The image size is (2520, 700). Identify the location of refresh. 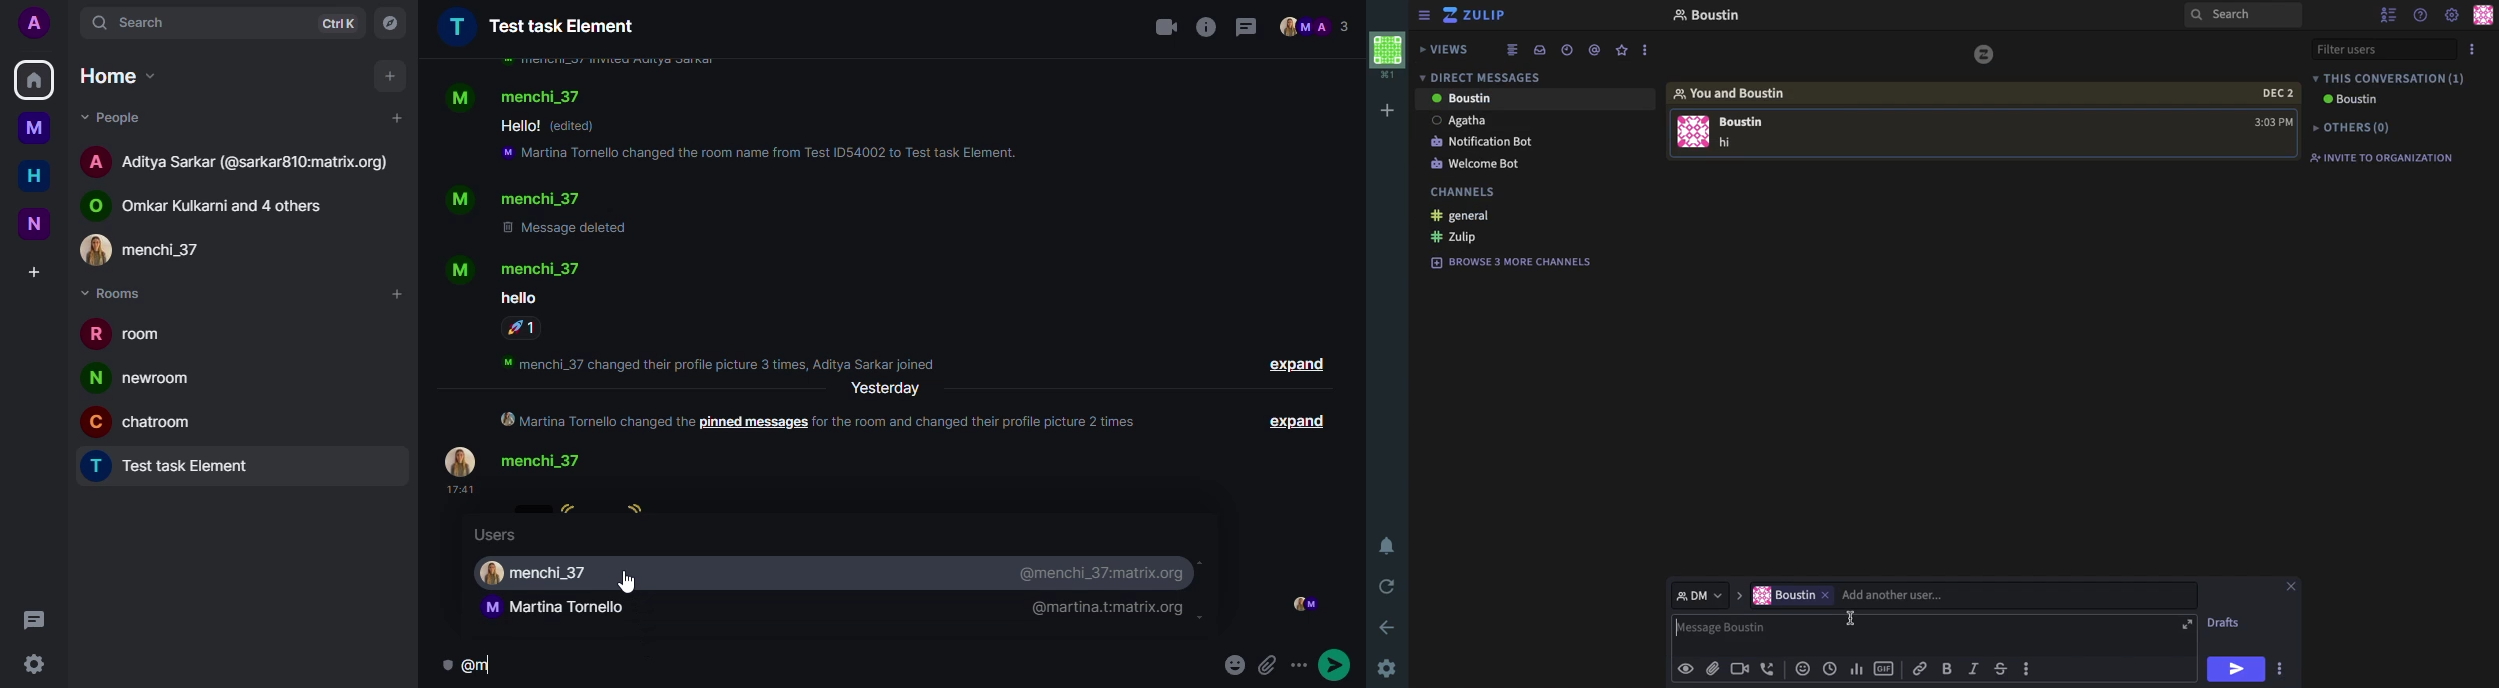
(1388, 586).